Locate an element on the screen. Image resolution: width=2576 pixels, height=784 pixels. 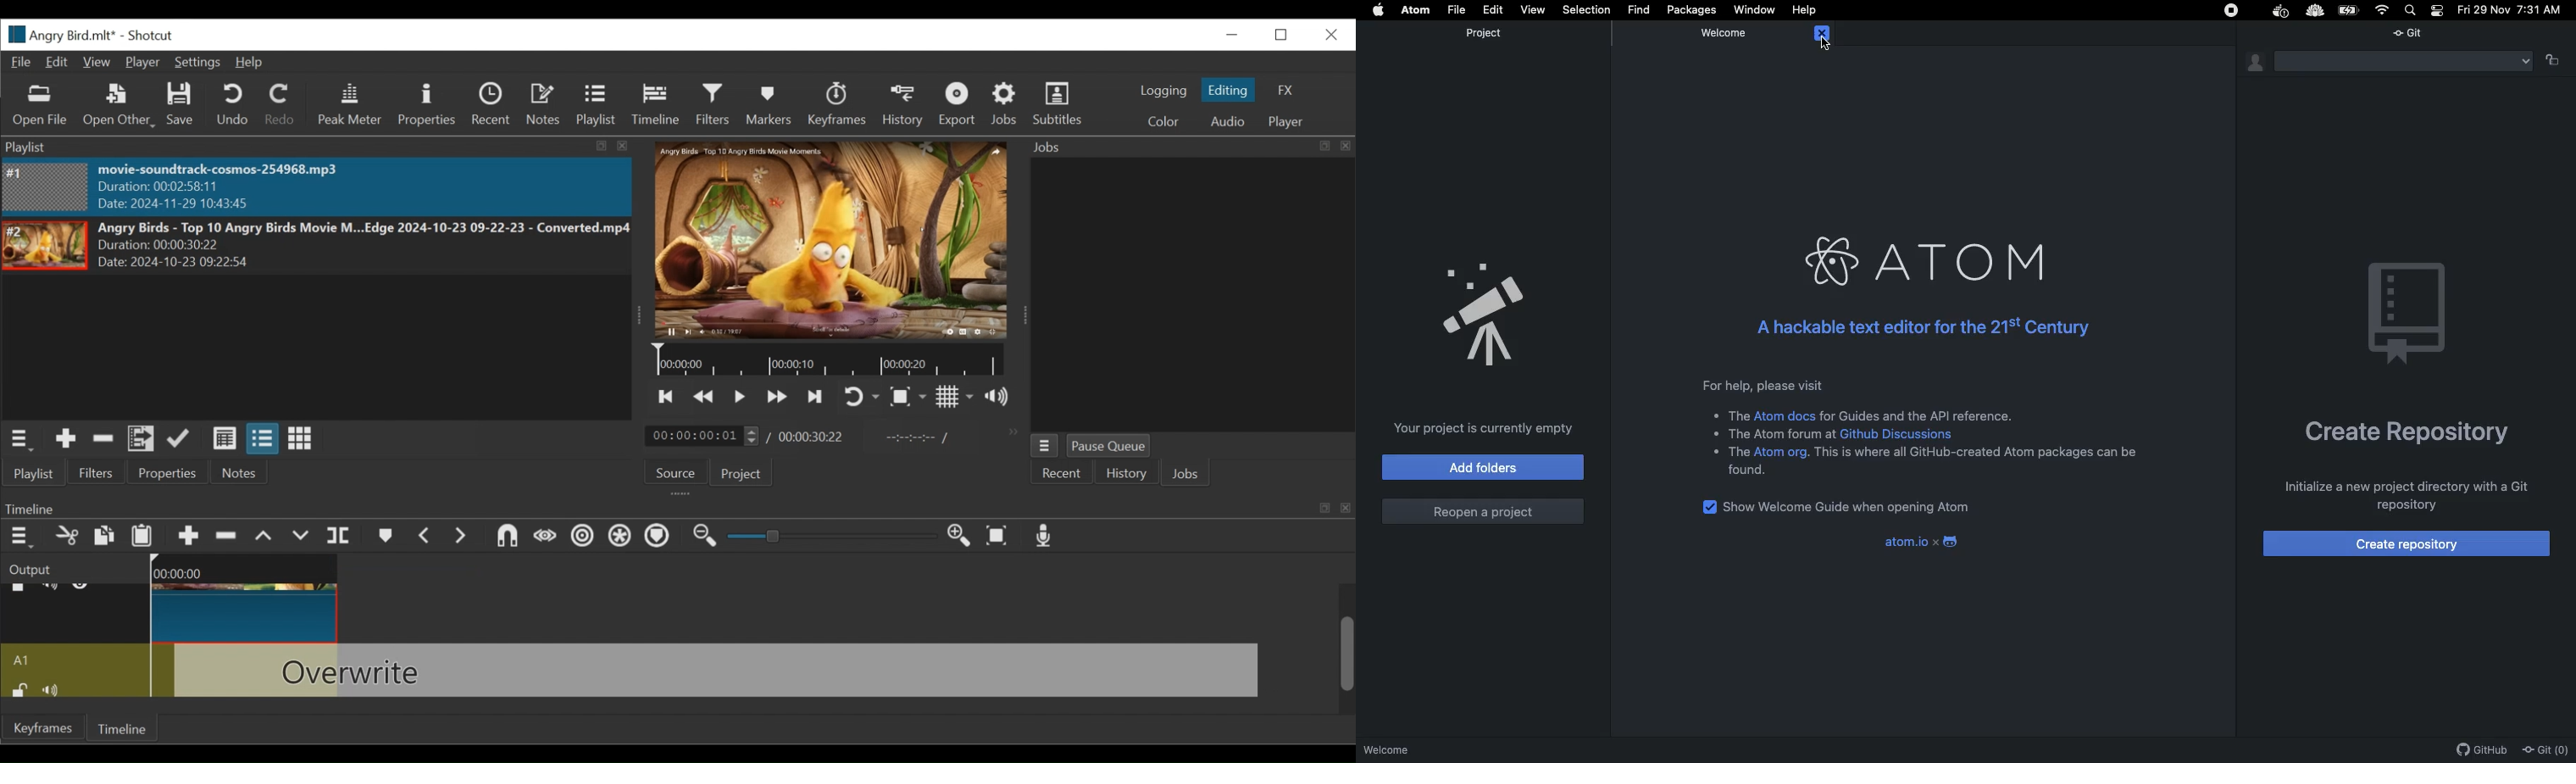
Create repository is located at coordinates (2407, 544).